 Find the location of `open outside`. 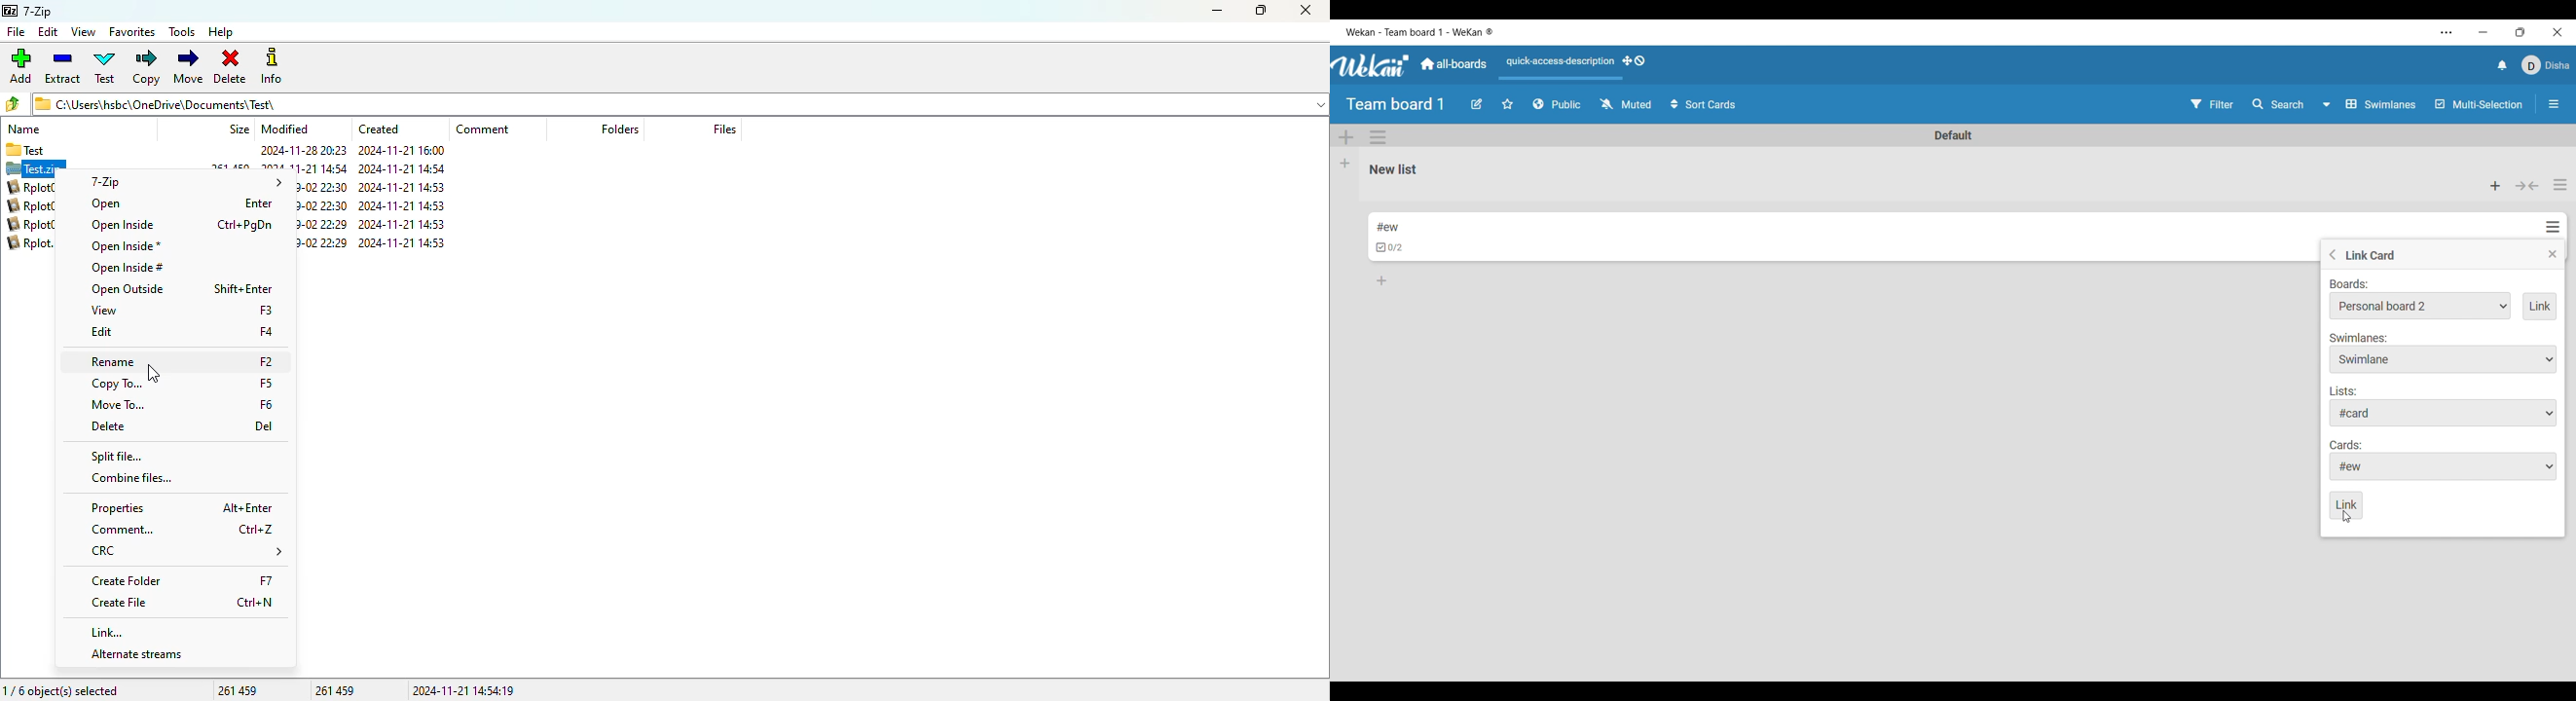

open outside is located at coordinates (128, 289).